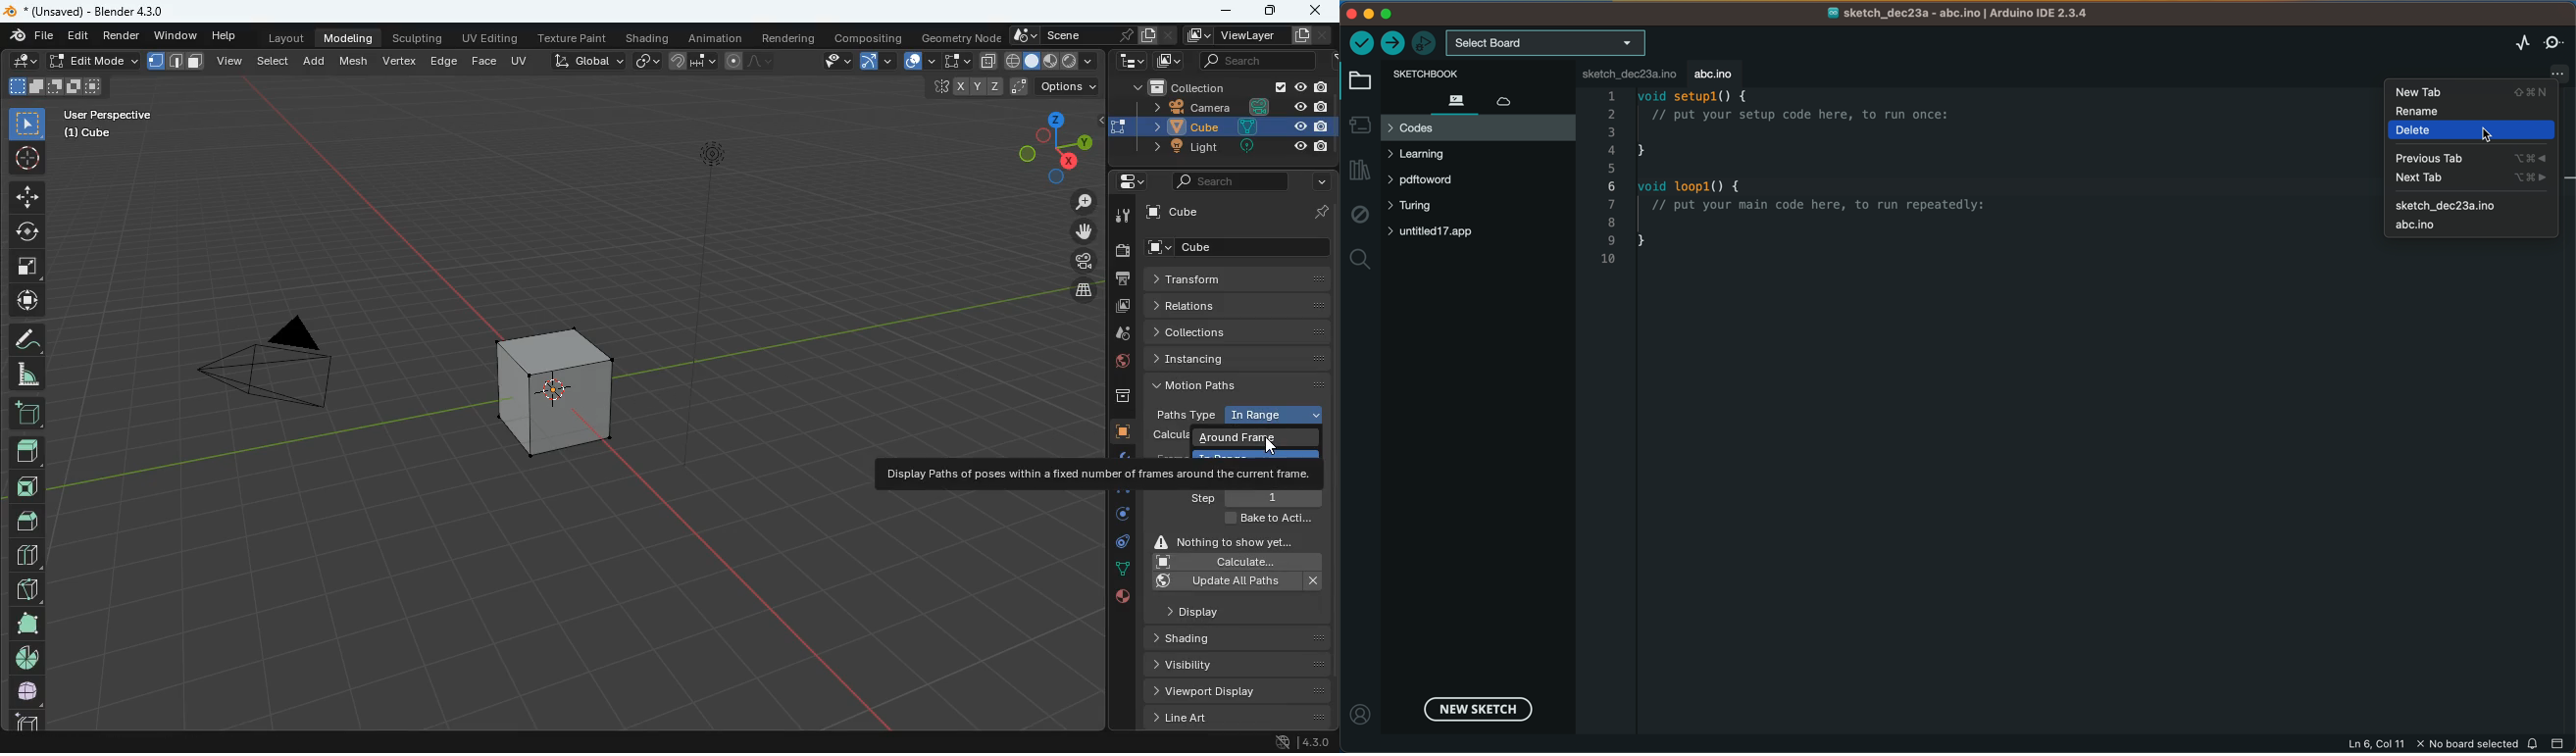  What do you see at coordinates (1228, 88) in the screenshot?
I see `collection` at bounding box center [1228, 88].